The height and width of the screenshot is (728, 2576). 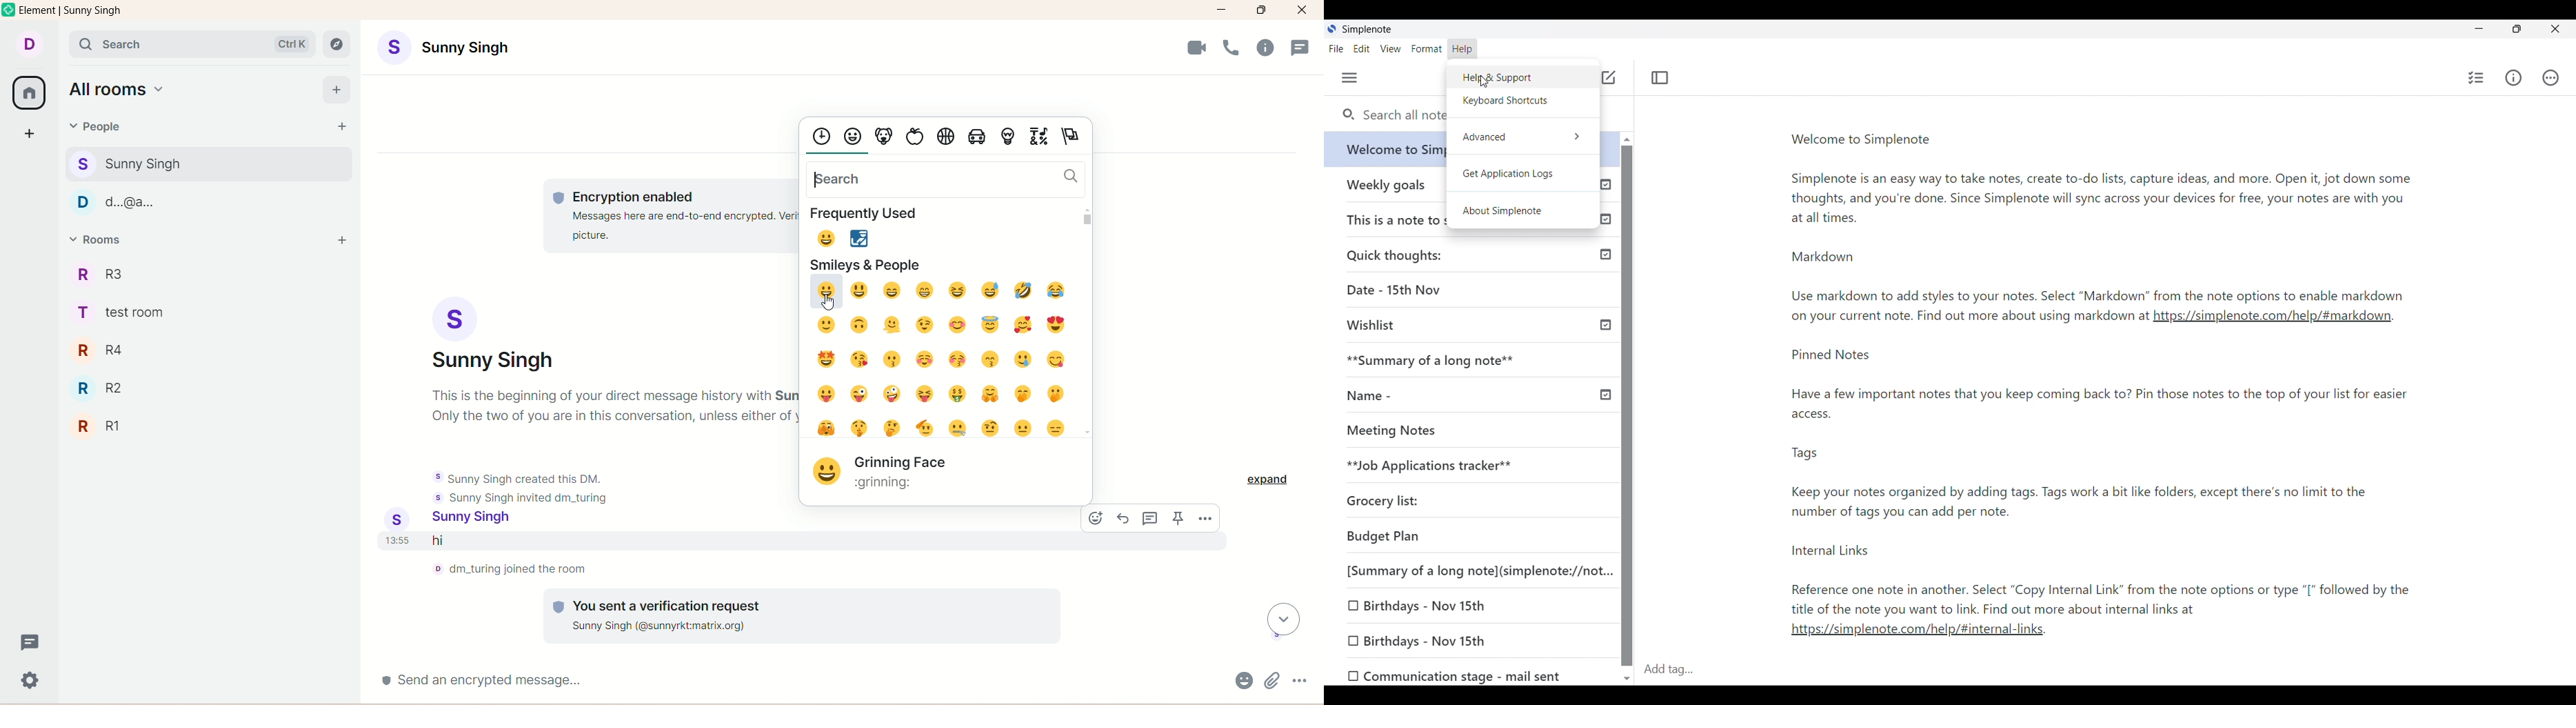 I want to click on attachments, so click(x=1272, y=680).